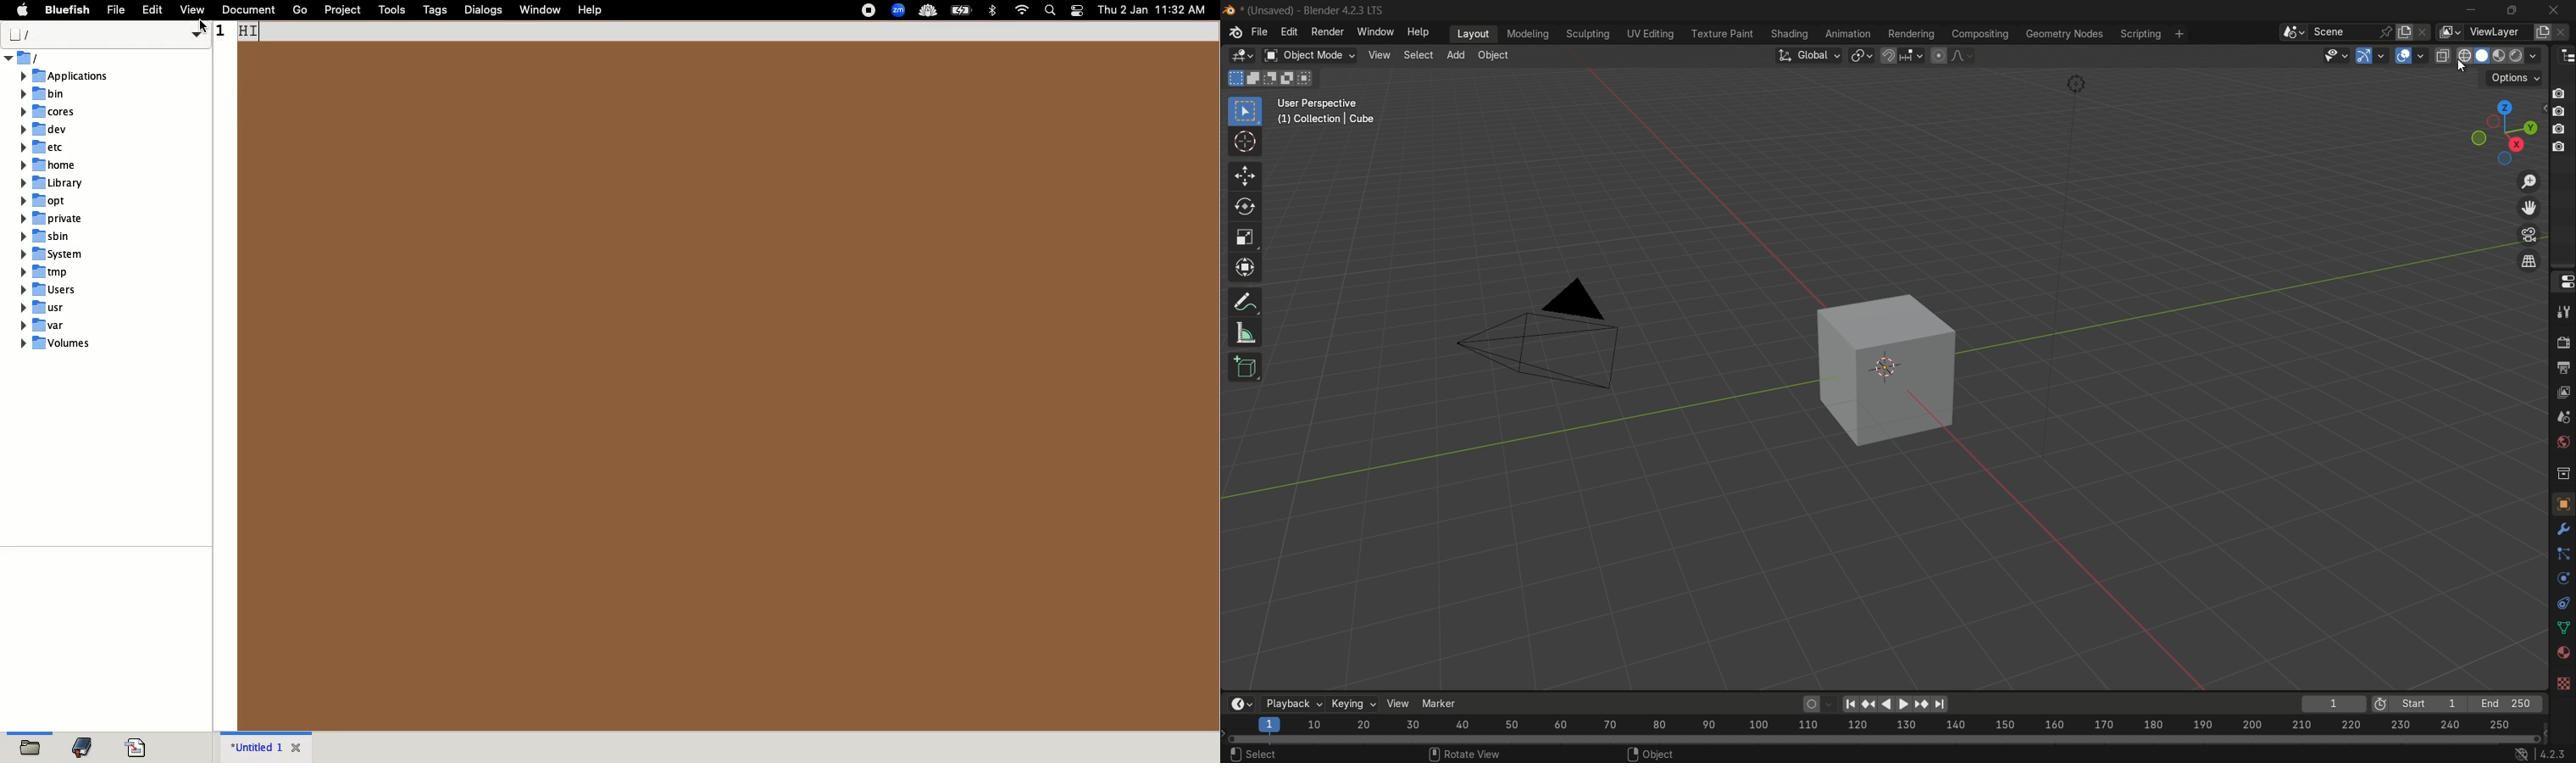  What do you see at coordinates (66, 77) in the screenshot?
I see `applications` at bounding box center [66, 77].